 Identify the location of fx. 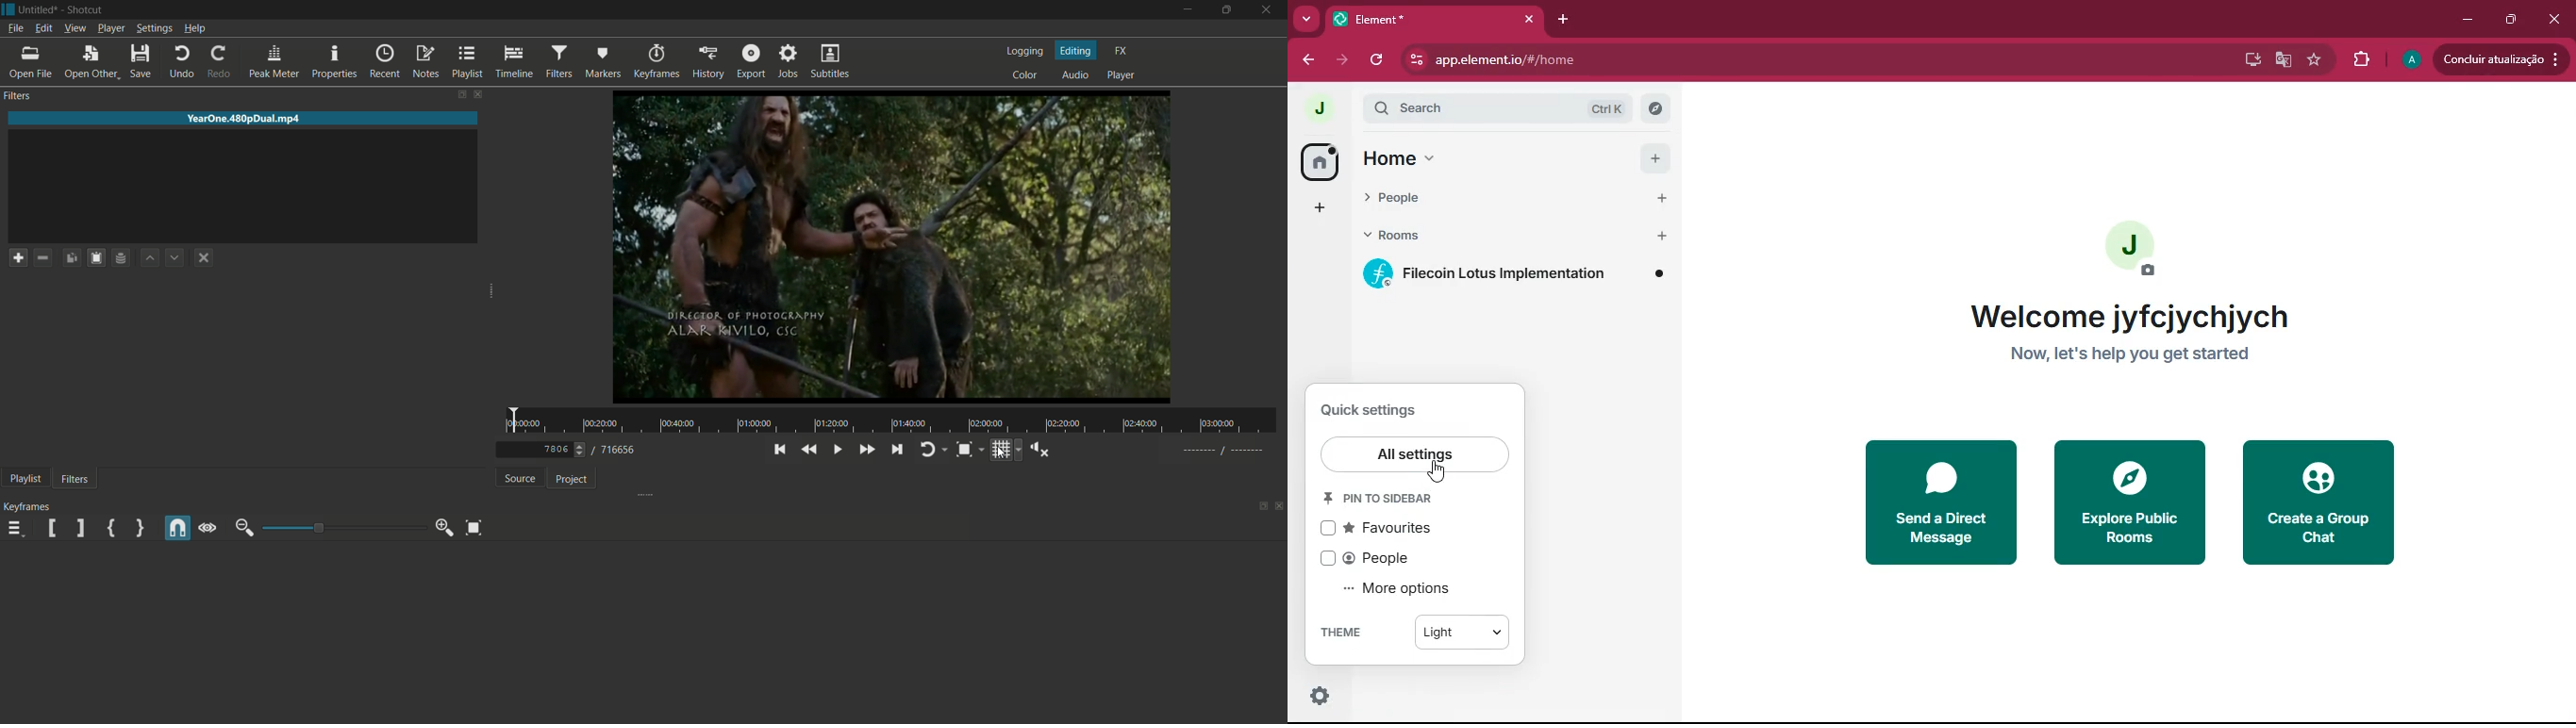
(1121, 52).